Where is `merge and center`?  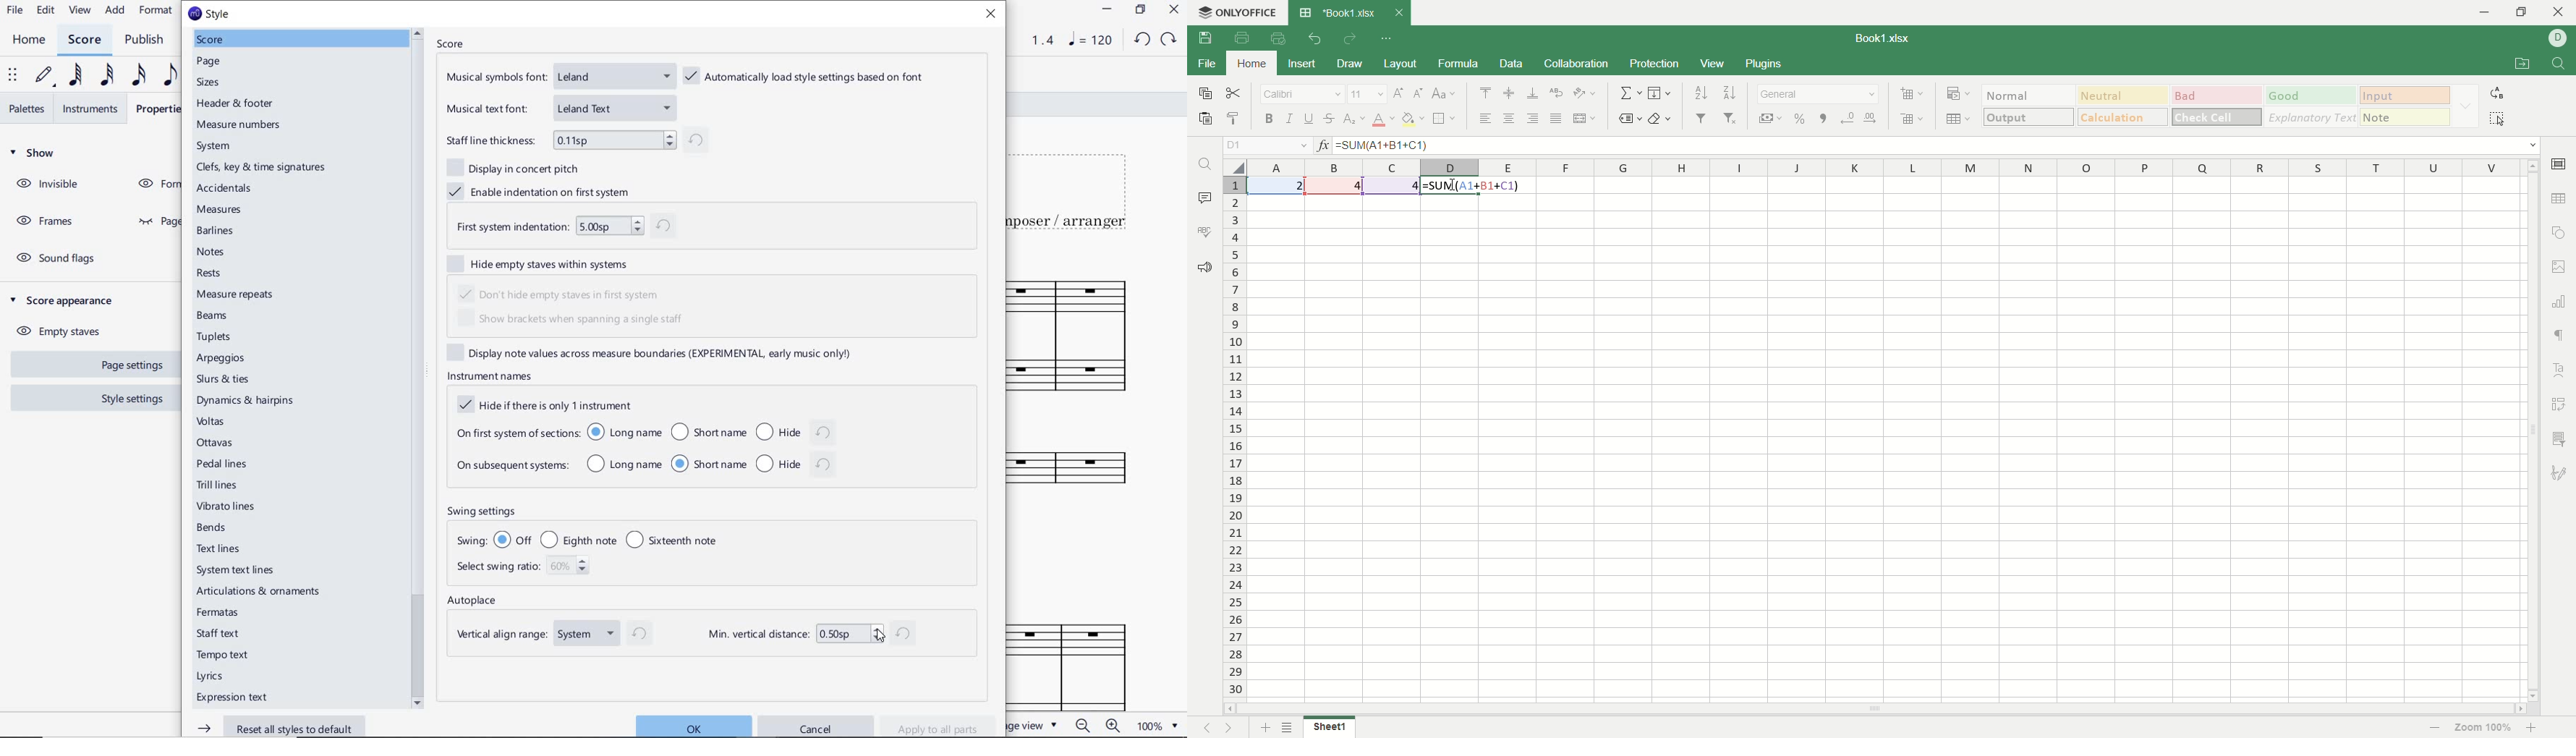
merge and center is located at coordinates (1586, 117).